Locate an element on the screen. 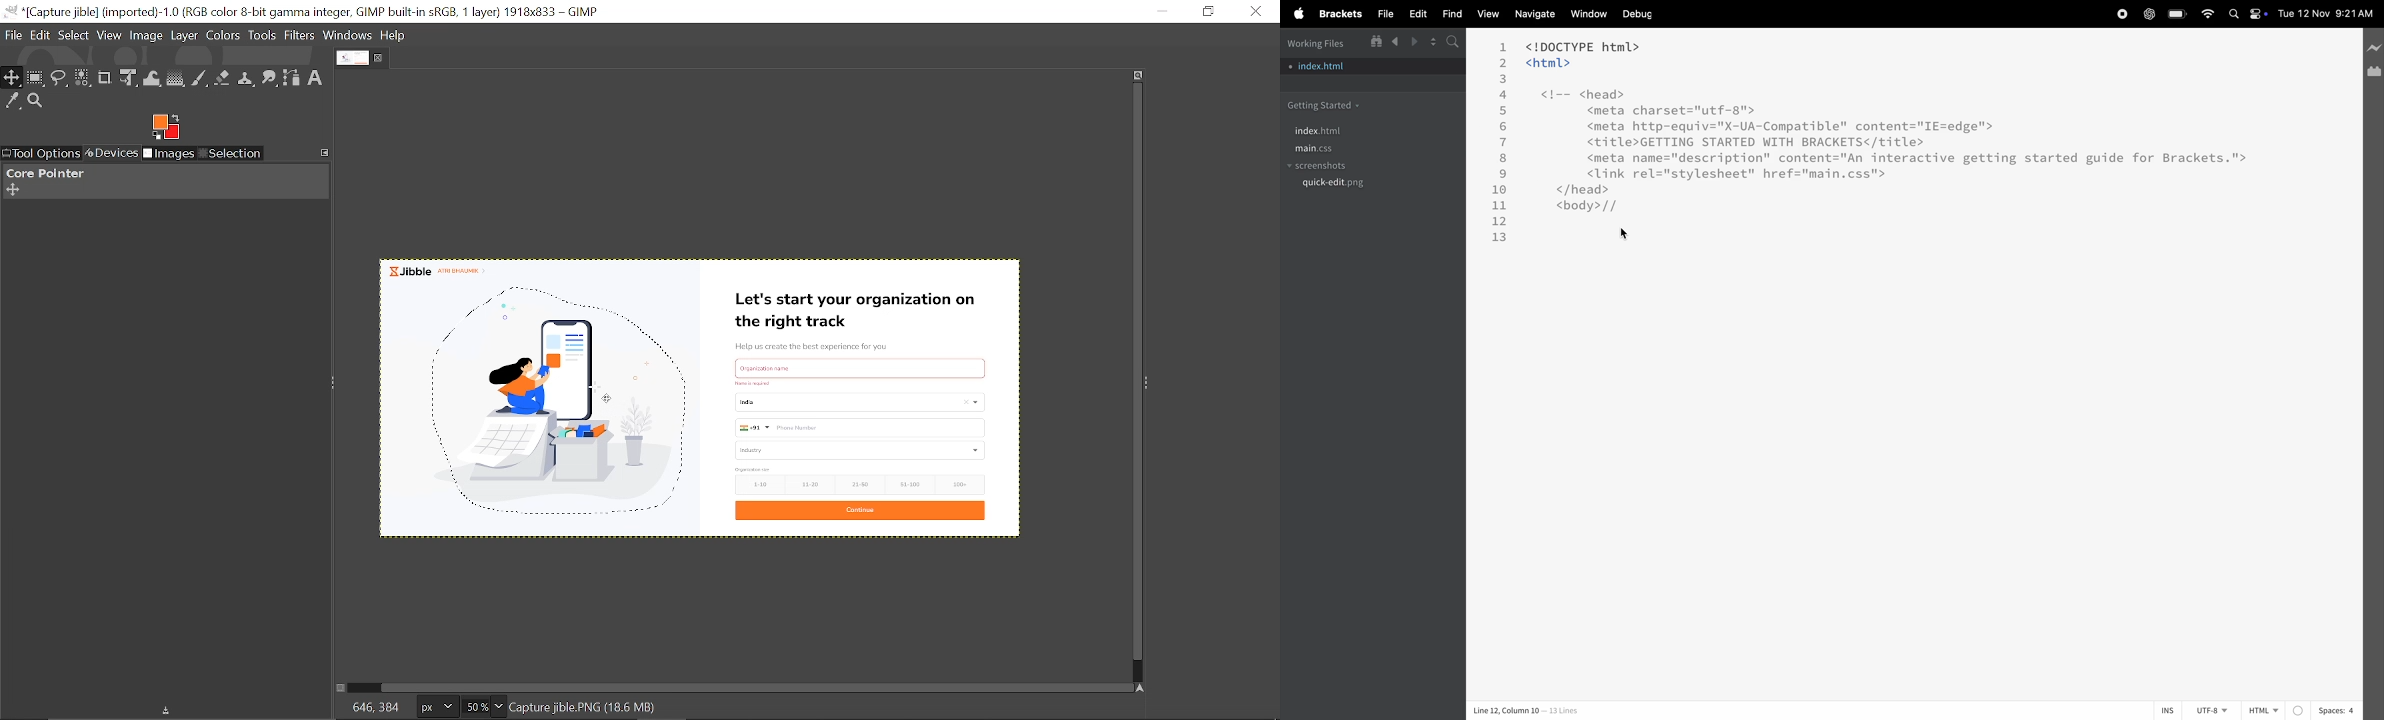  quickedit.png is located at coordinates (1350, 186).